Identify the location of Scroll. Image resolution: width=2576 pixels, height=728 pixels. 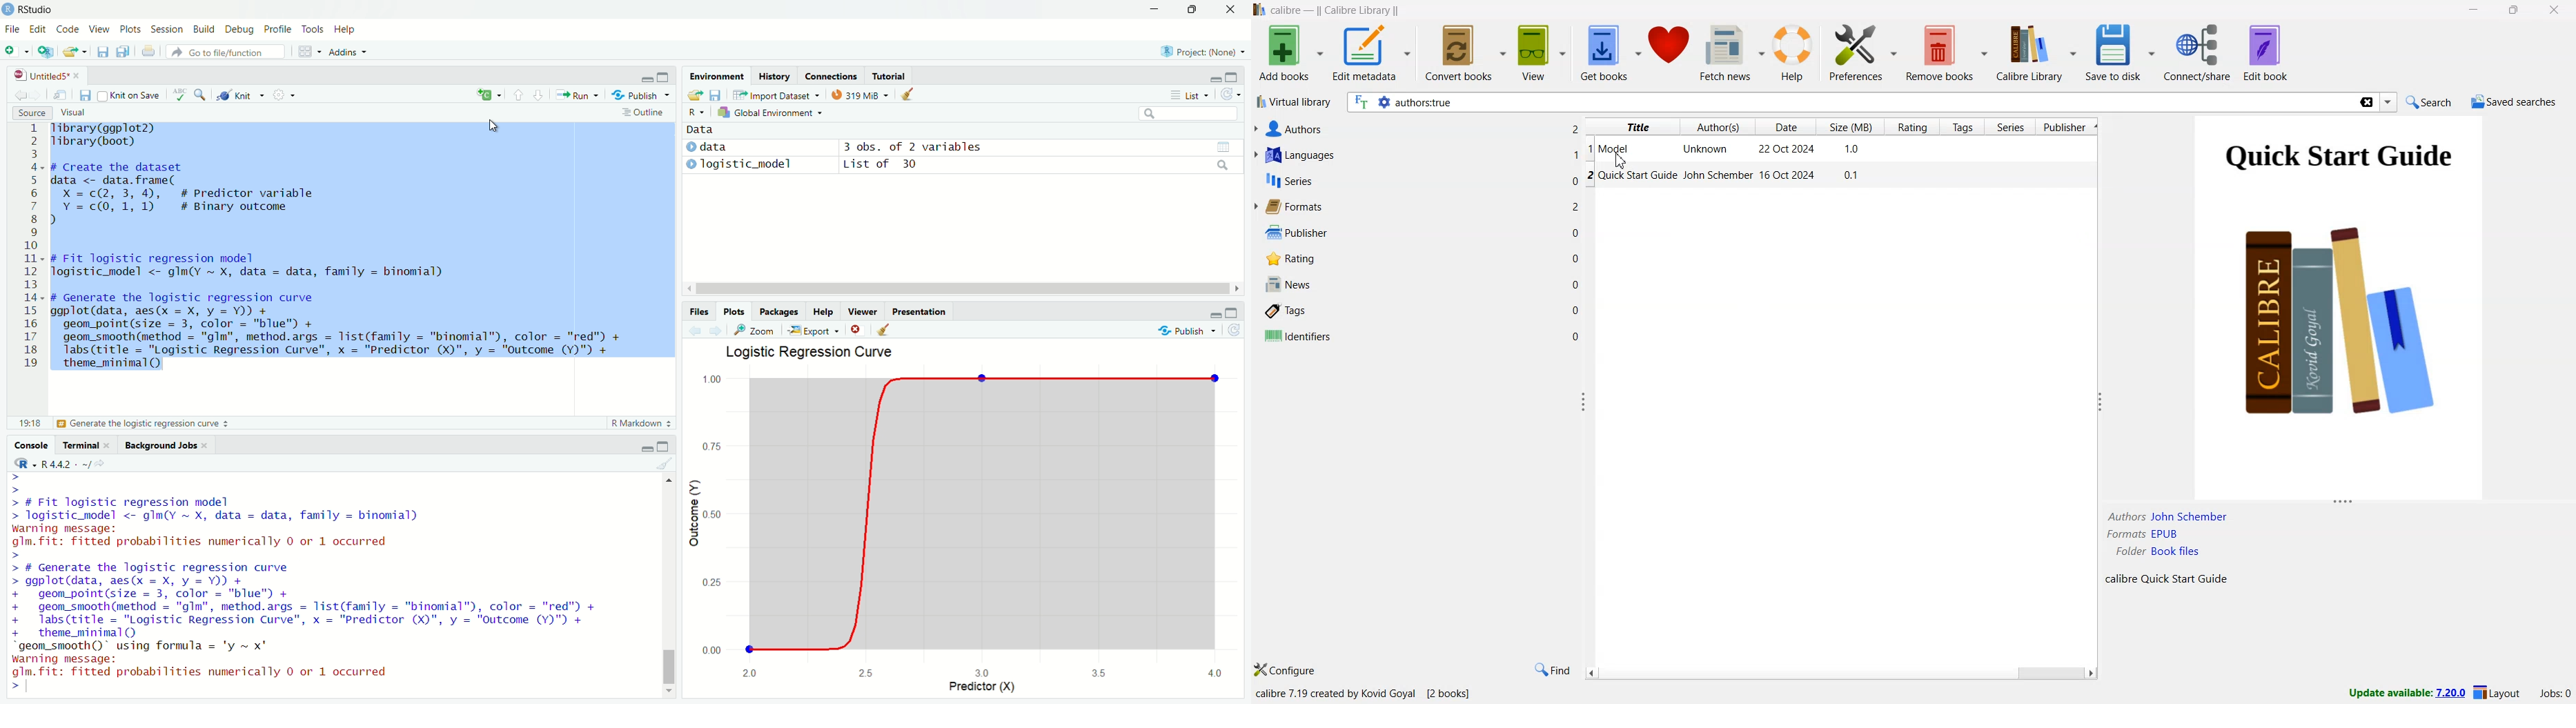
(1840, 673).